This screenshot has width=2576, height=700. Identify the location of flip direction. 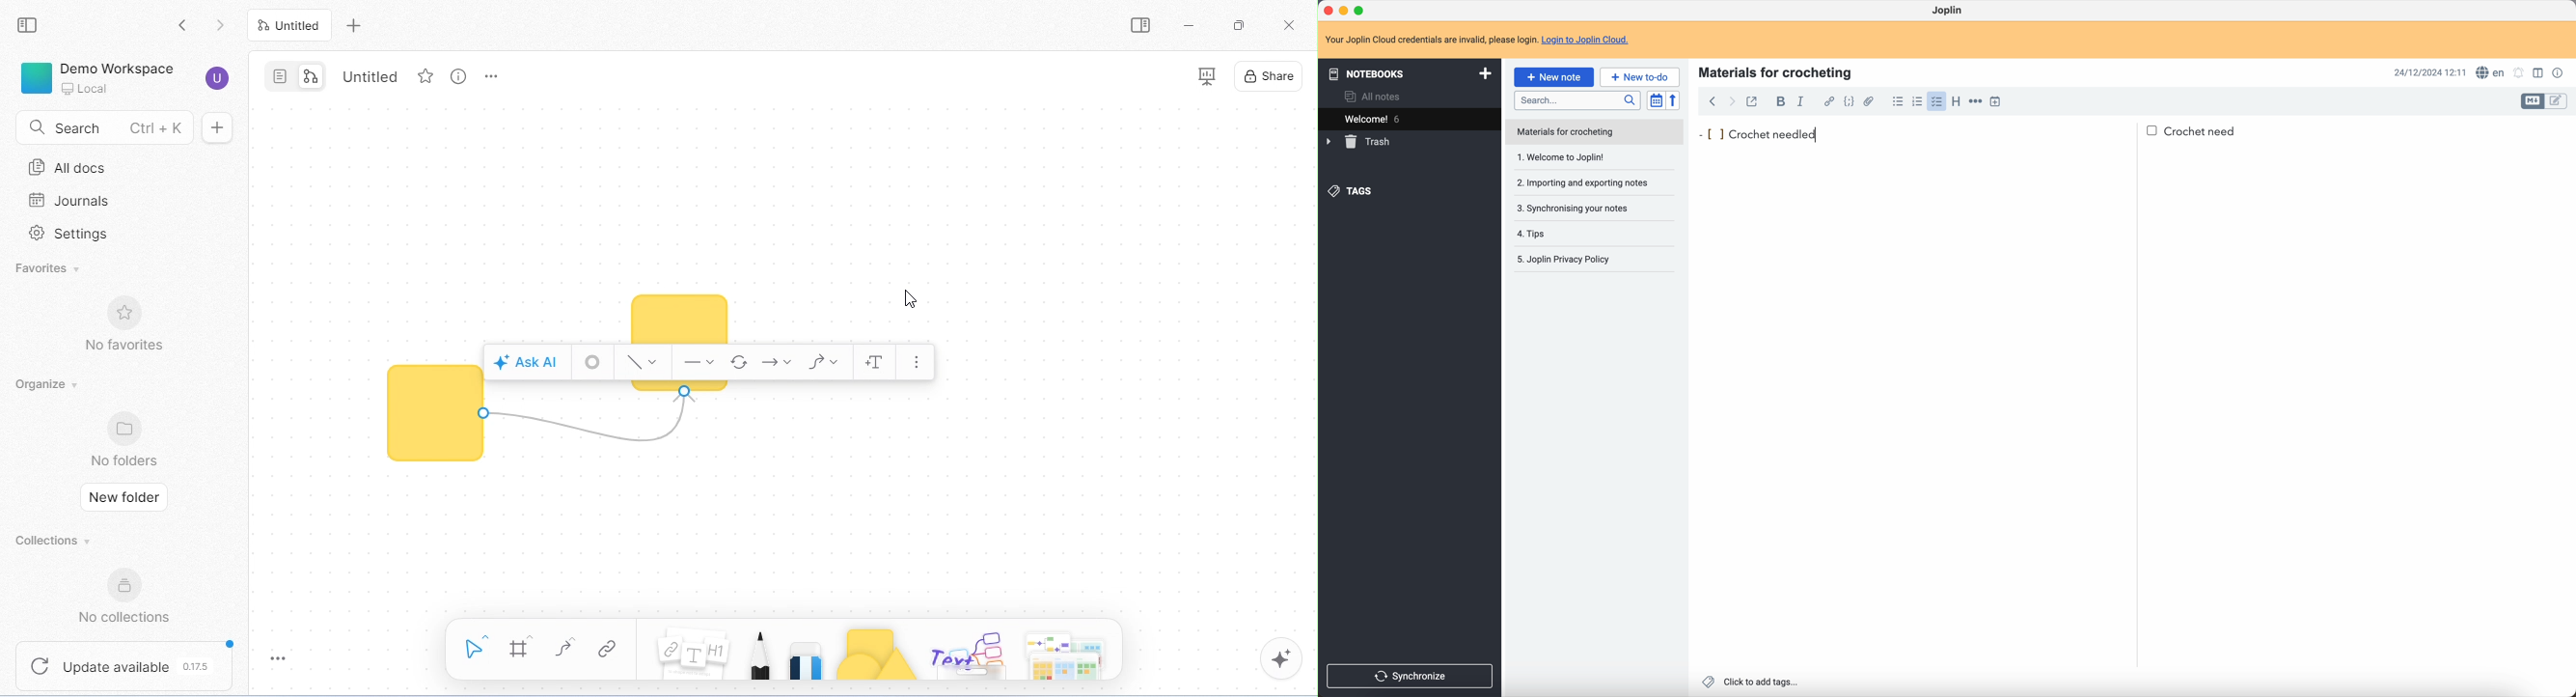
(741, 363).